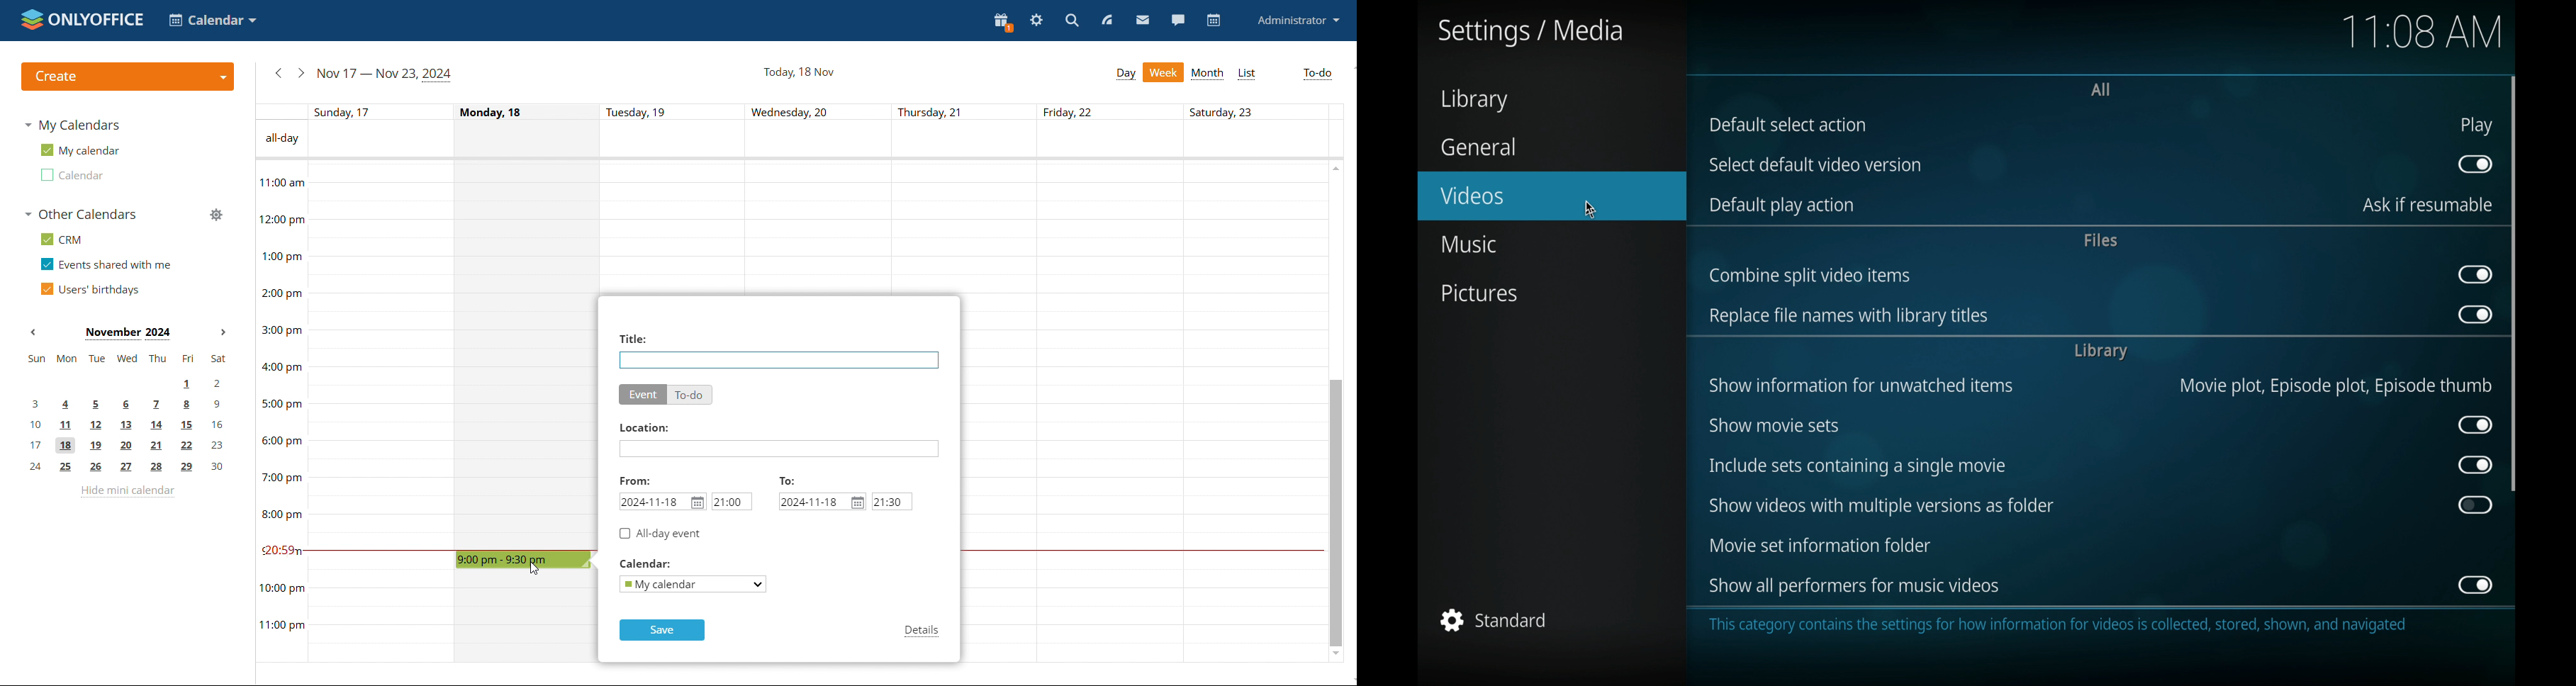  I want to click on movie plot, episode plot, episode thumb, so click(2337, 386).